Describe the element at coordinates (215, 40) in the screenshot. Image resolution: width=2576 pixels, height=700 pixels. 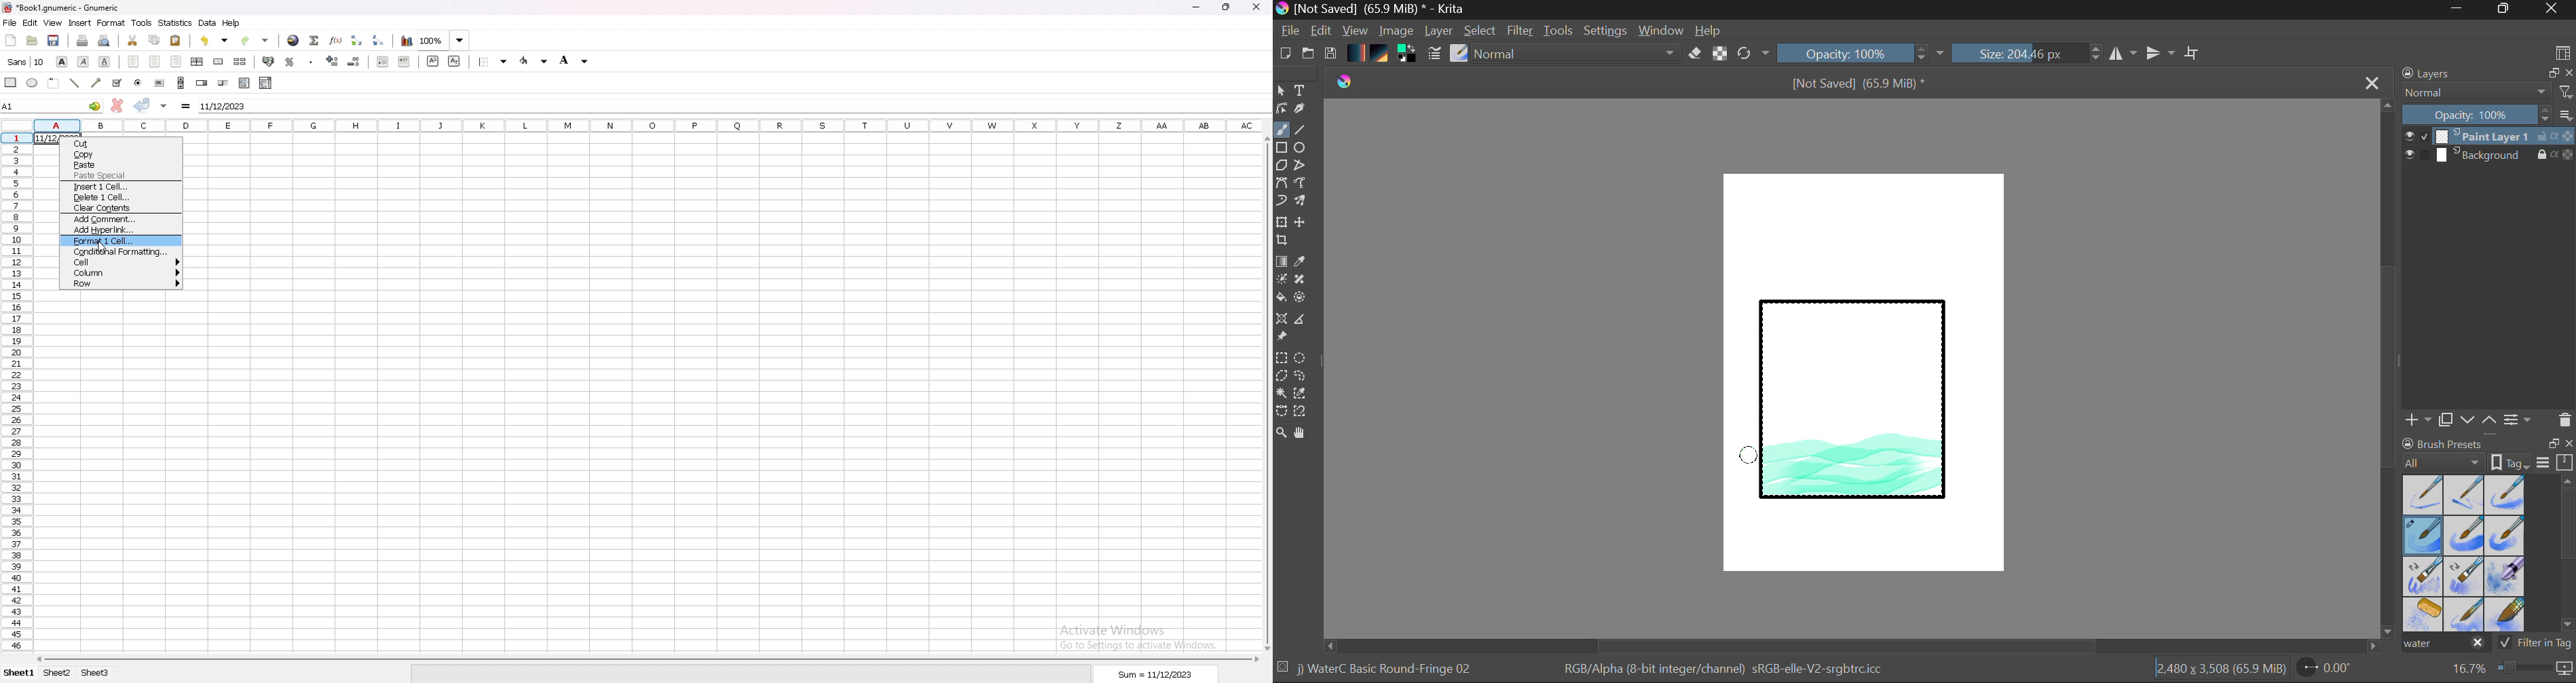
I see `undo` at that location.